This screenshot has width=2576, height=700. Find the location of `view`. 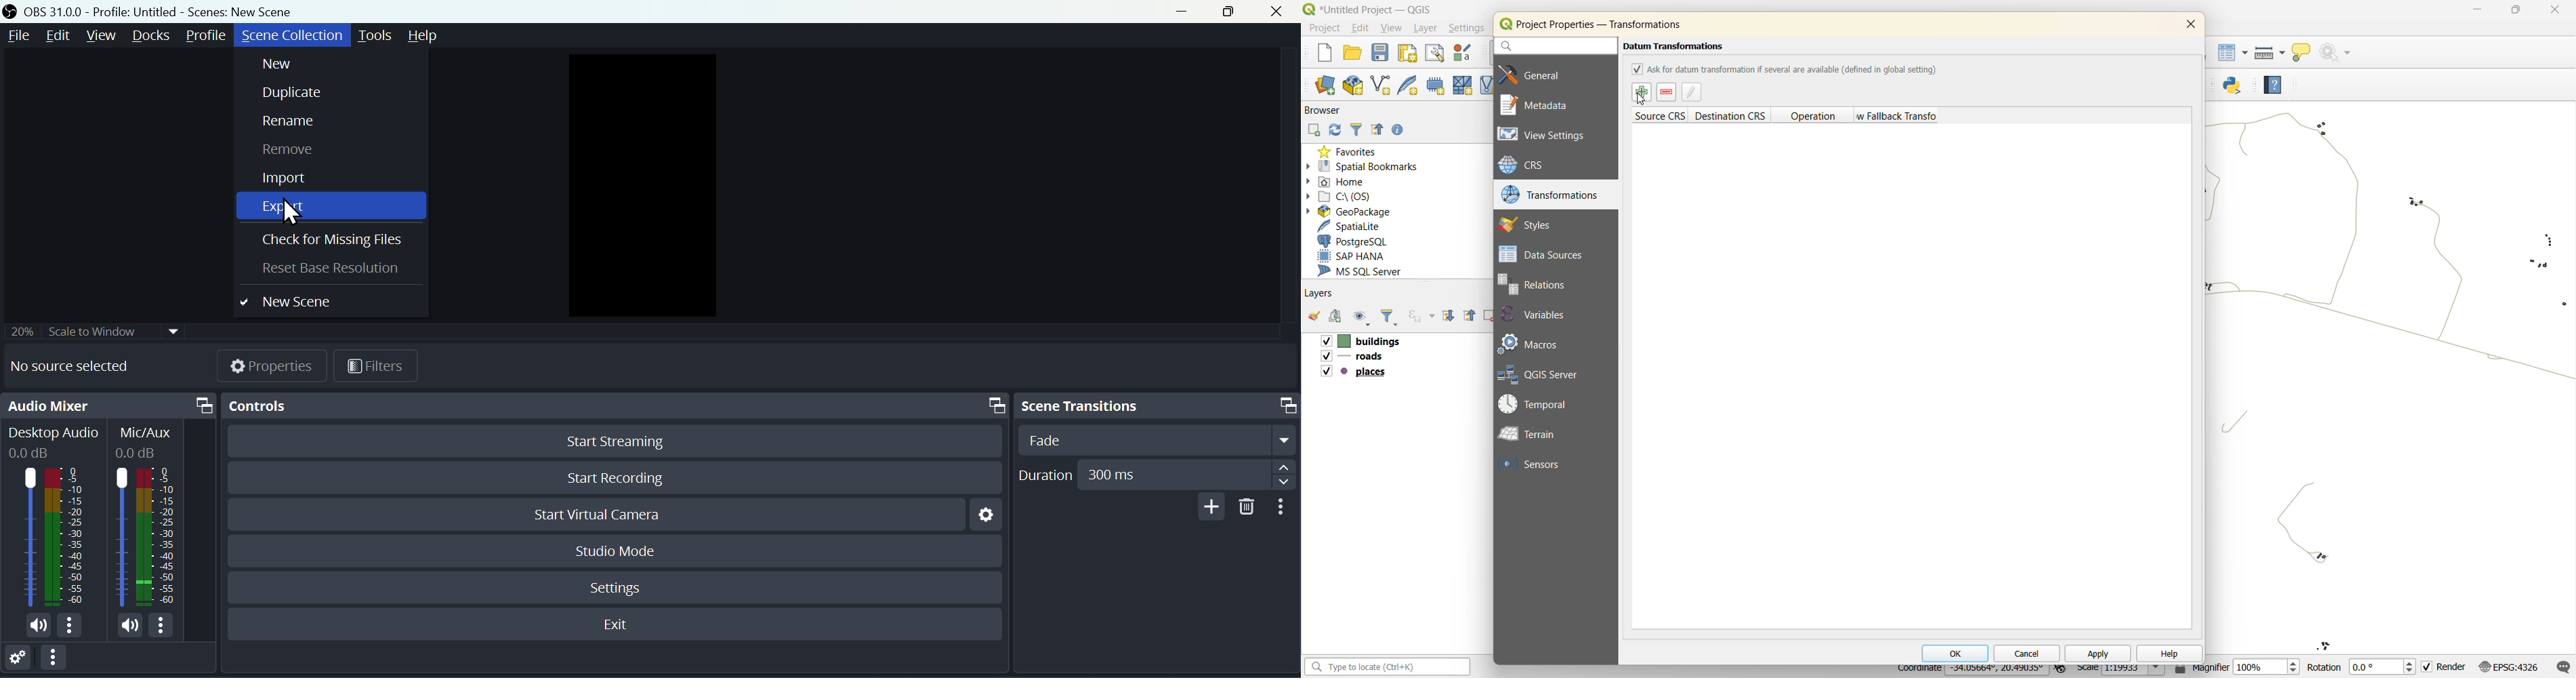

view is located at coordinates (102, 35).